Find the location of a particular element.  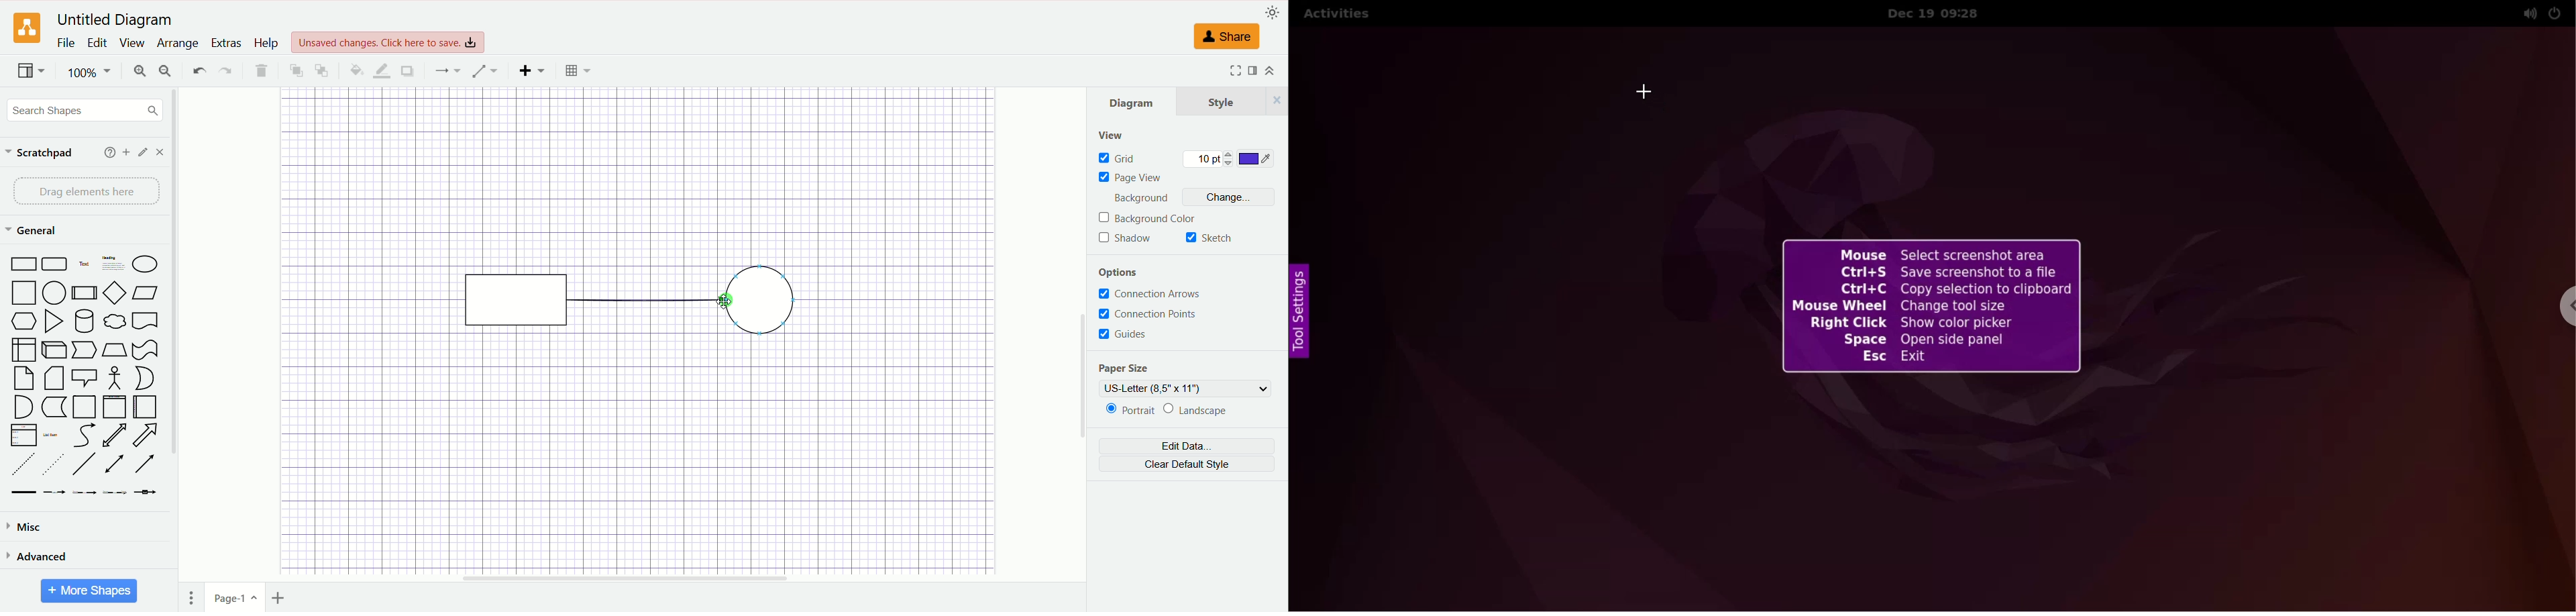

List Item is located at coordinates (52, 436).